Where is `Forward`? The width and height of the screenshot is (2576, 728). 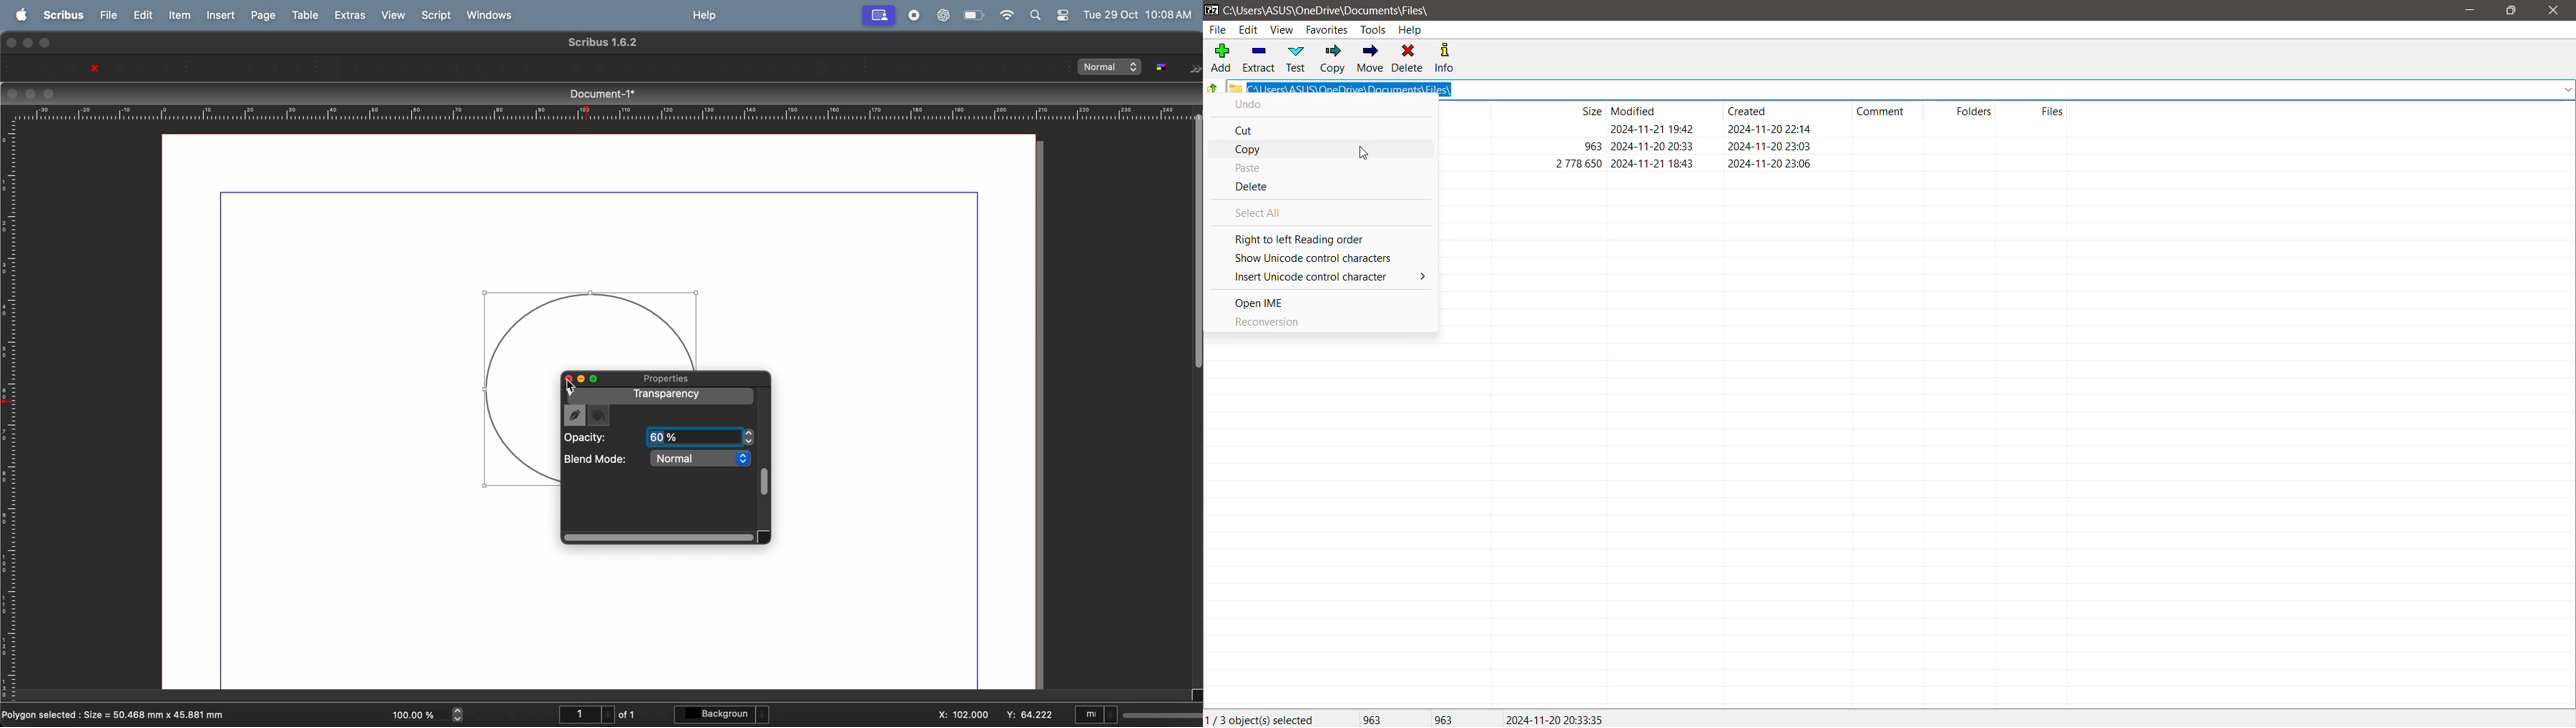 Forward is located at coordinates (1196, 63).